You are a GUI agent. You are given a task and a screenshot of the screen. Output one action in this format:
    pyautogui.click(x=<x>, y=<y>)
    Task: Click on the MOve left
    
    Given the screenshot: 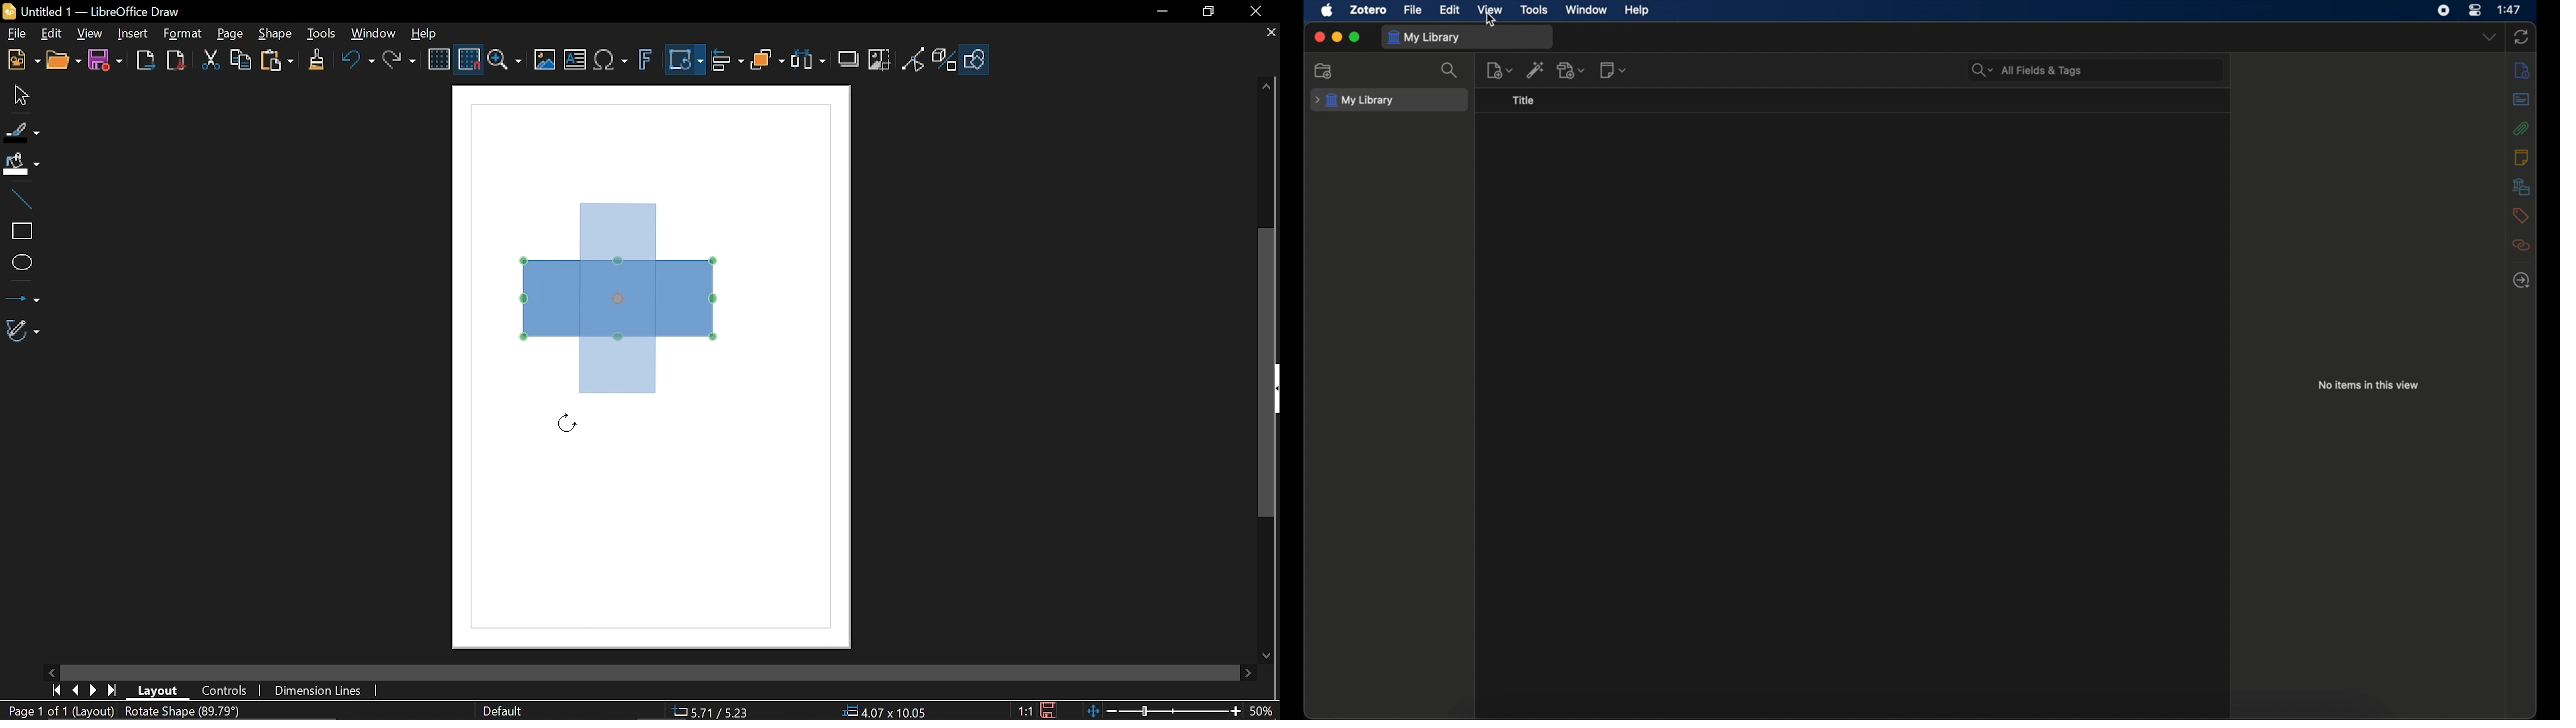 What is the action you would take?
    pyautogui.click(x=52, y=671)
    